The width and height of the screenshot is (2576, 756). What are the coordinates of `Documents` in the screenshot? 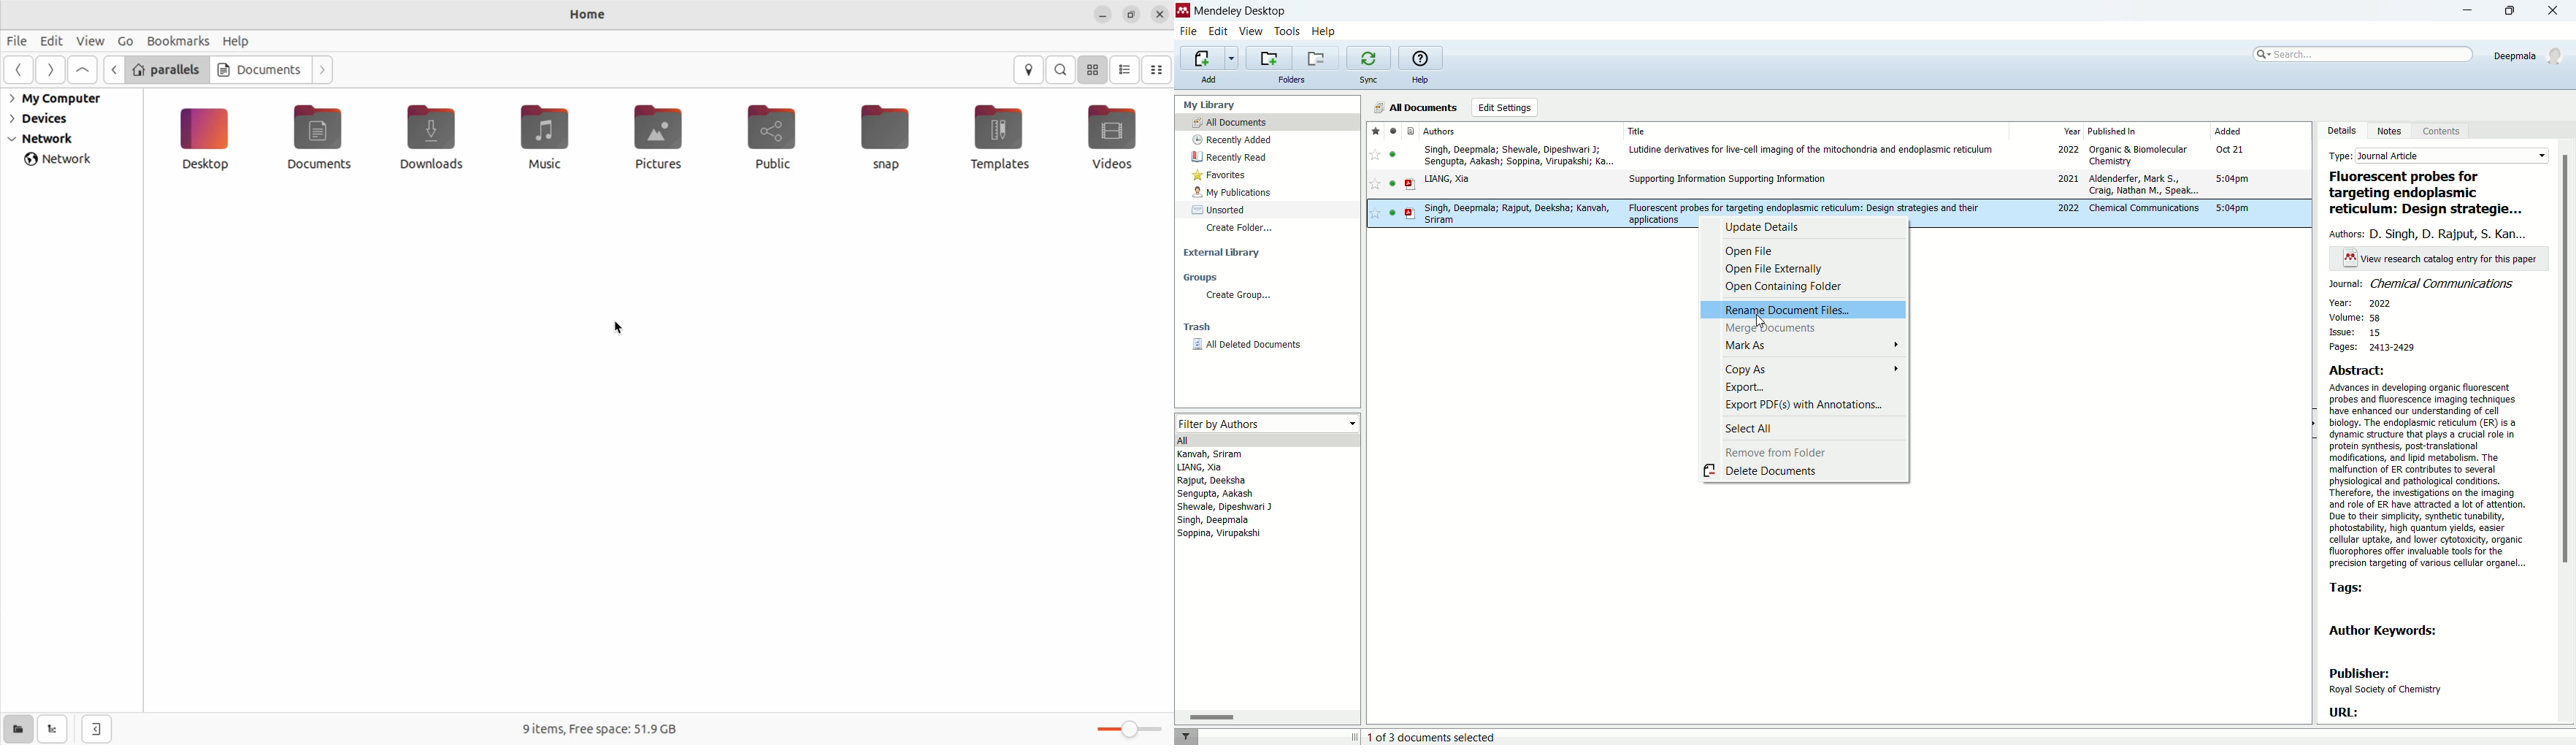 It's located at (322, 141).